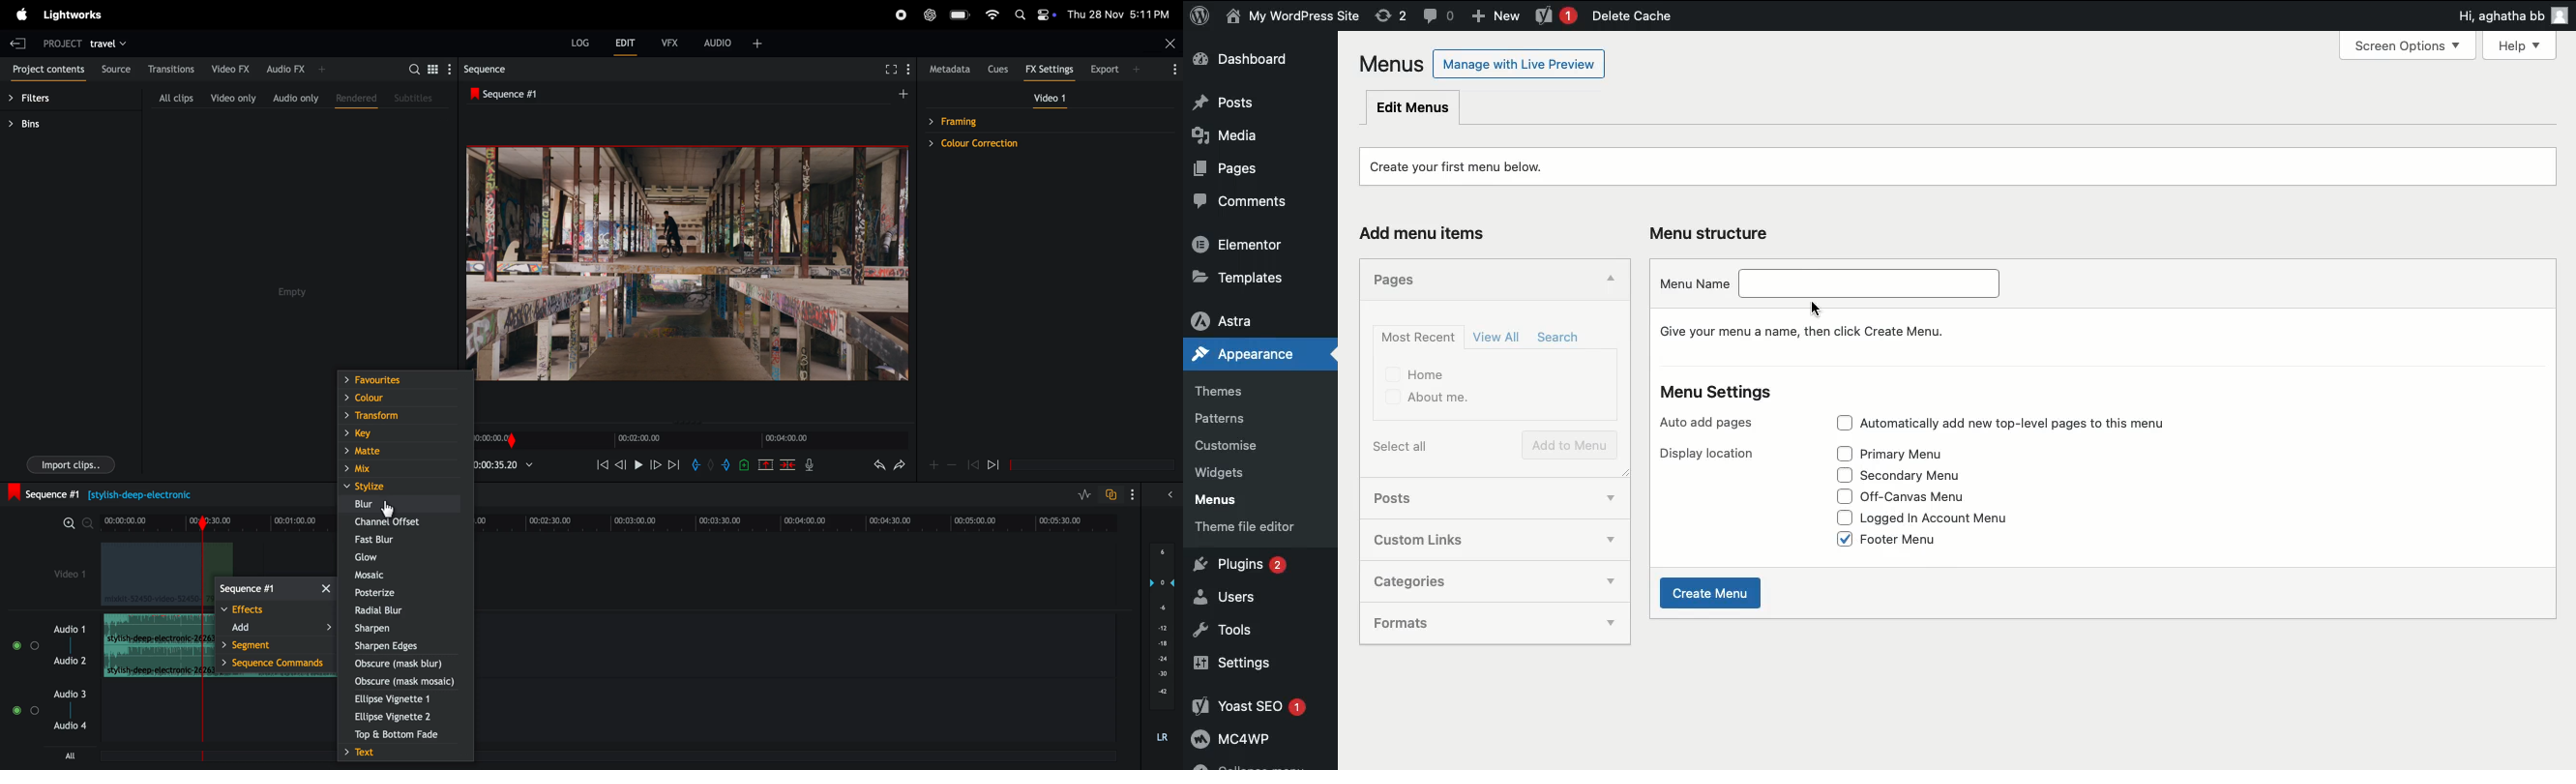 This screenshot has width=2576, height=784. I want to click on Automatically add top level pages to this menu, so click(2037, 424).